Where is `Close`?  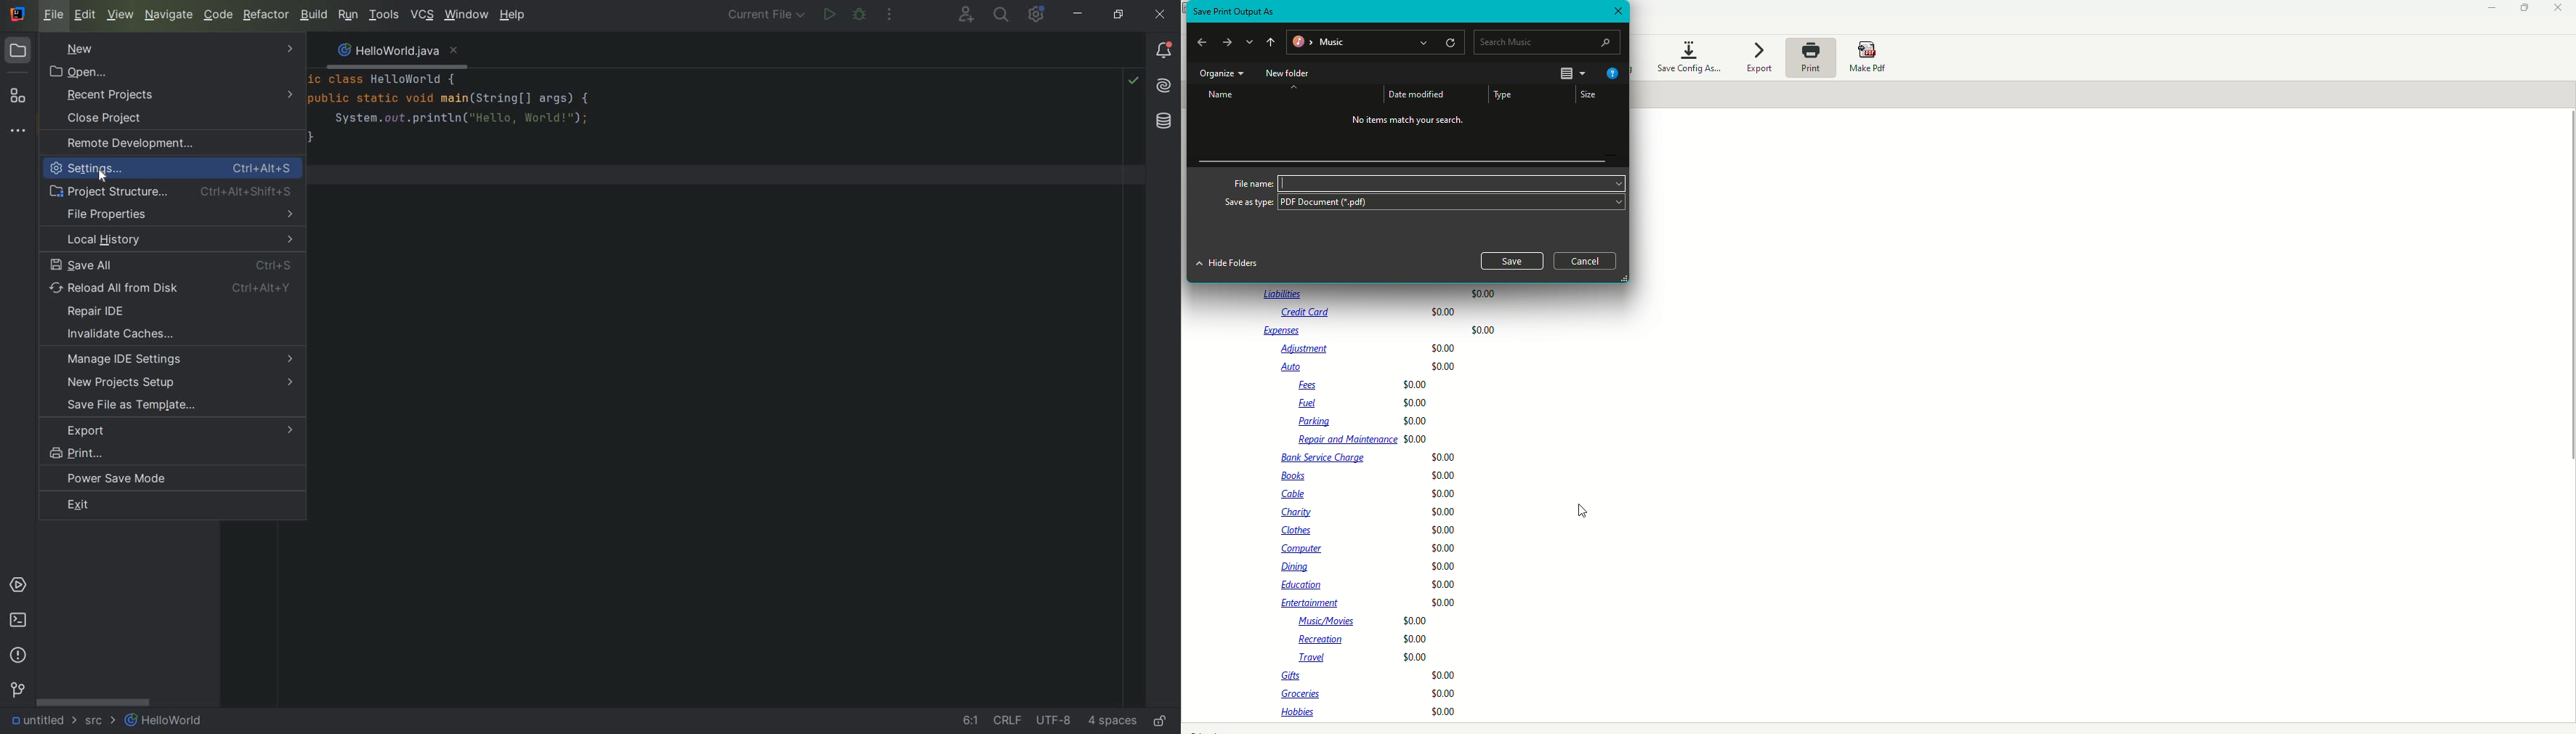
Close is located at coordinates (1616, 12).